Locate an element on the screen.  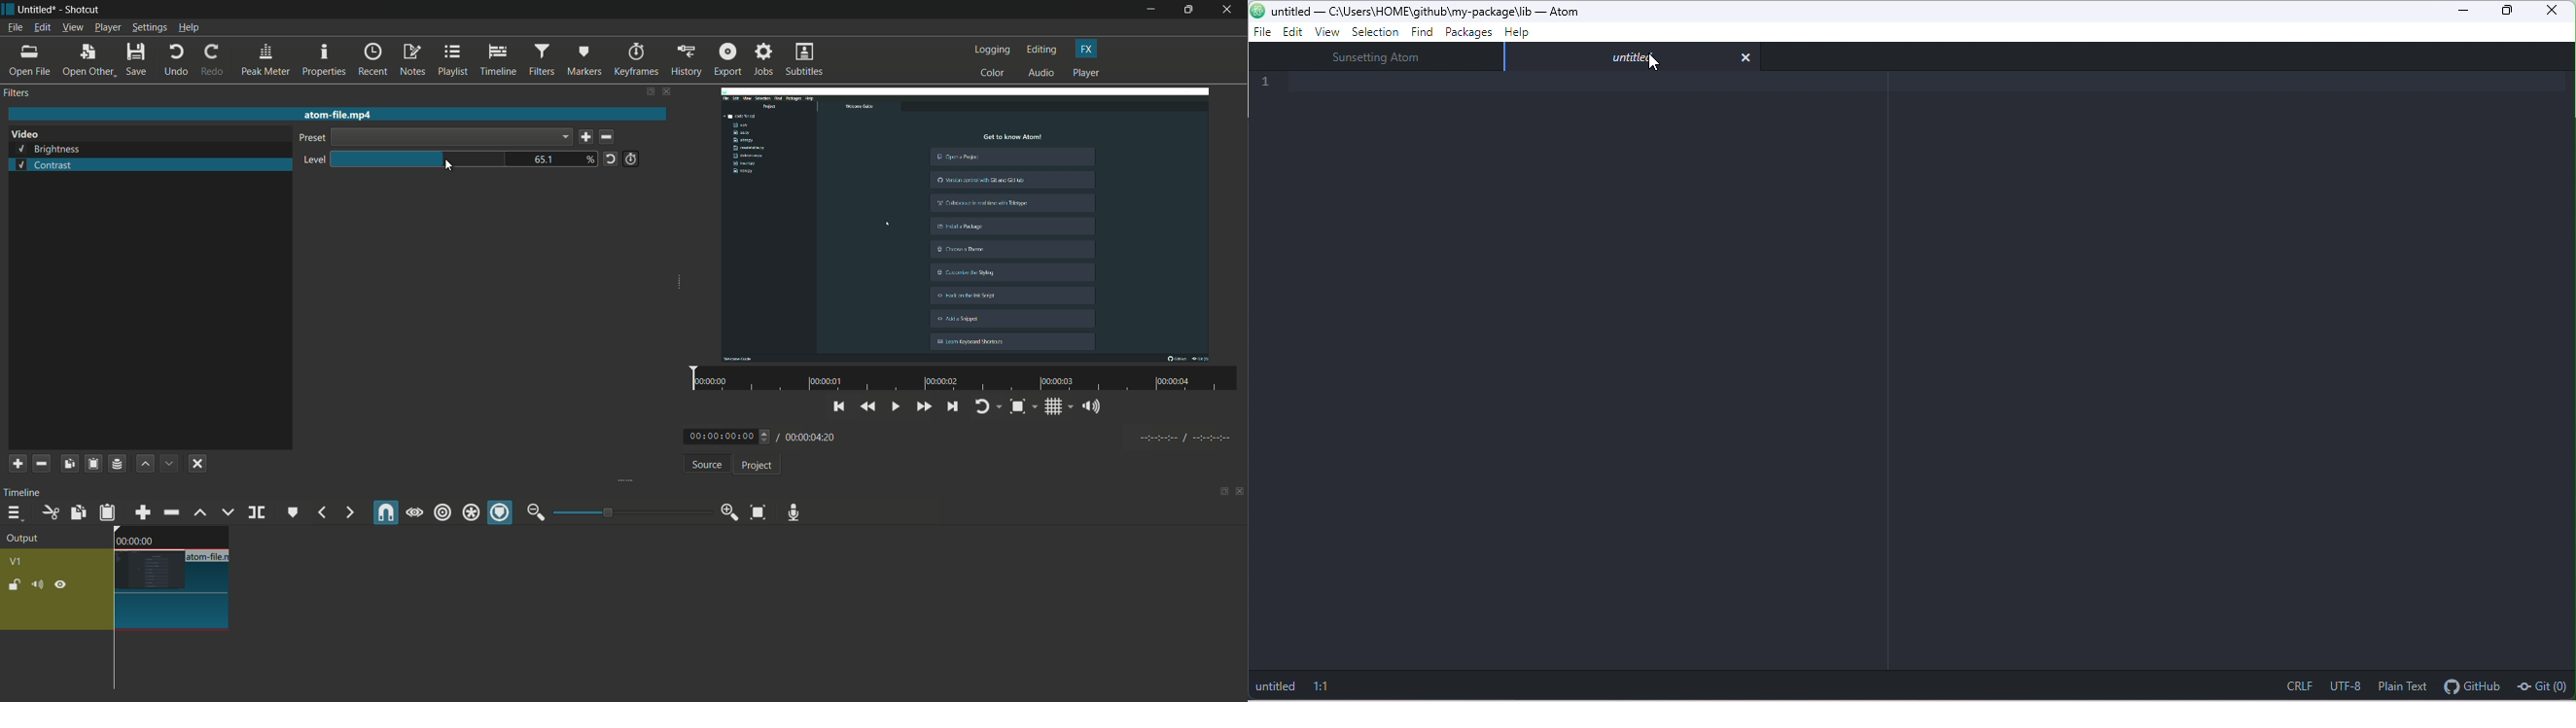
deselect the filter is located at coordinates (198, 463).